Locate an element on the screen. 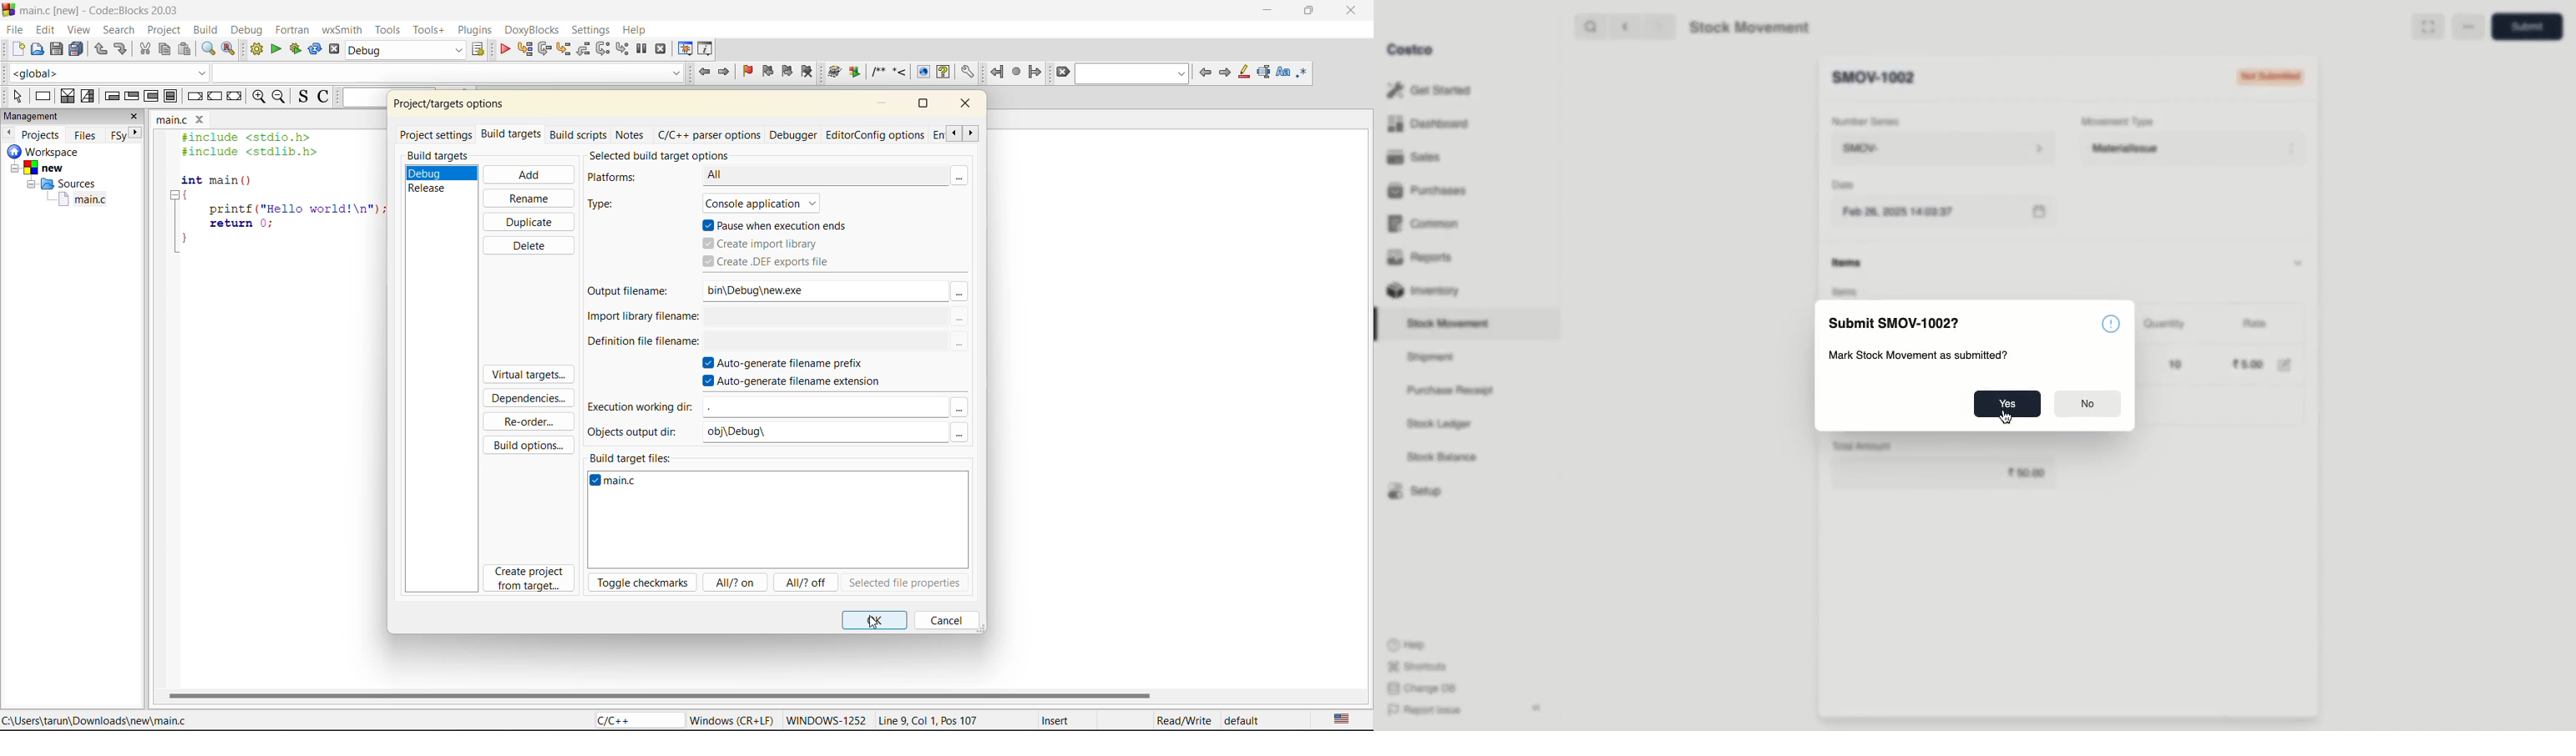  previous is located at coordinates (9, 132).